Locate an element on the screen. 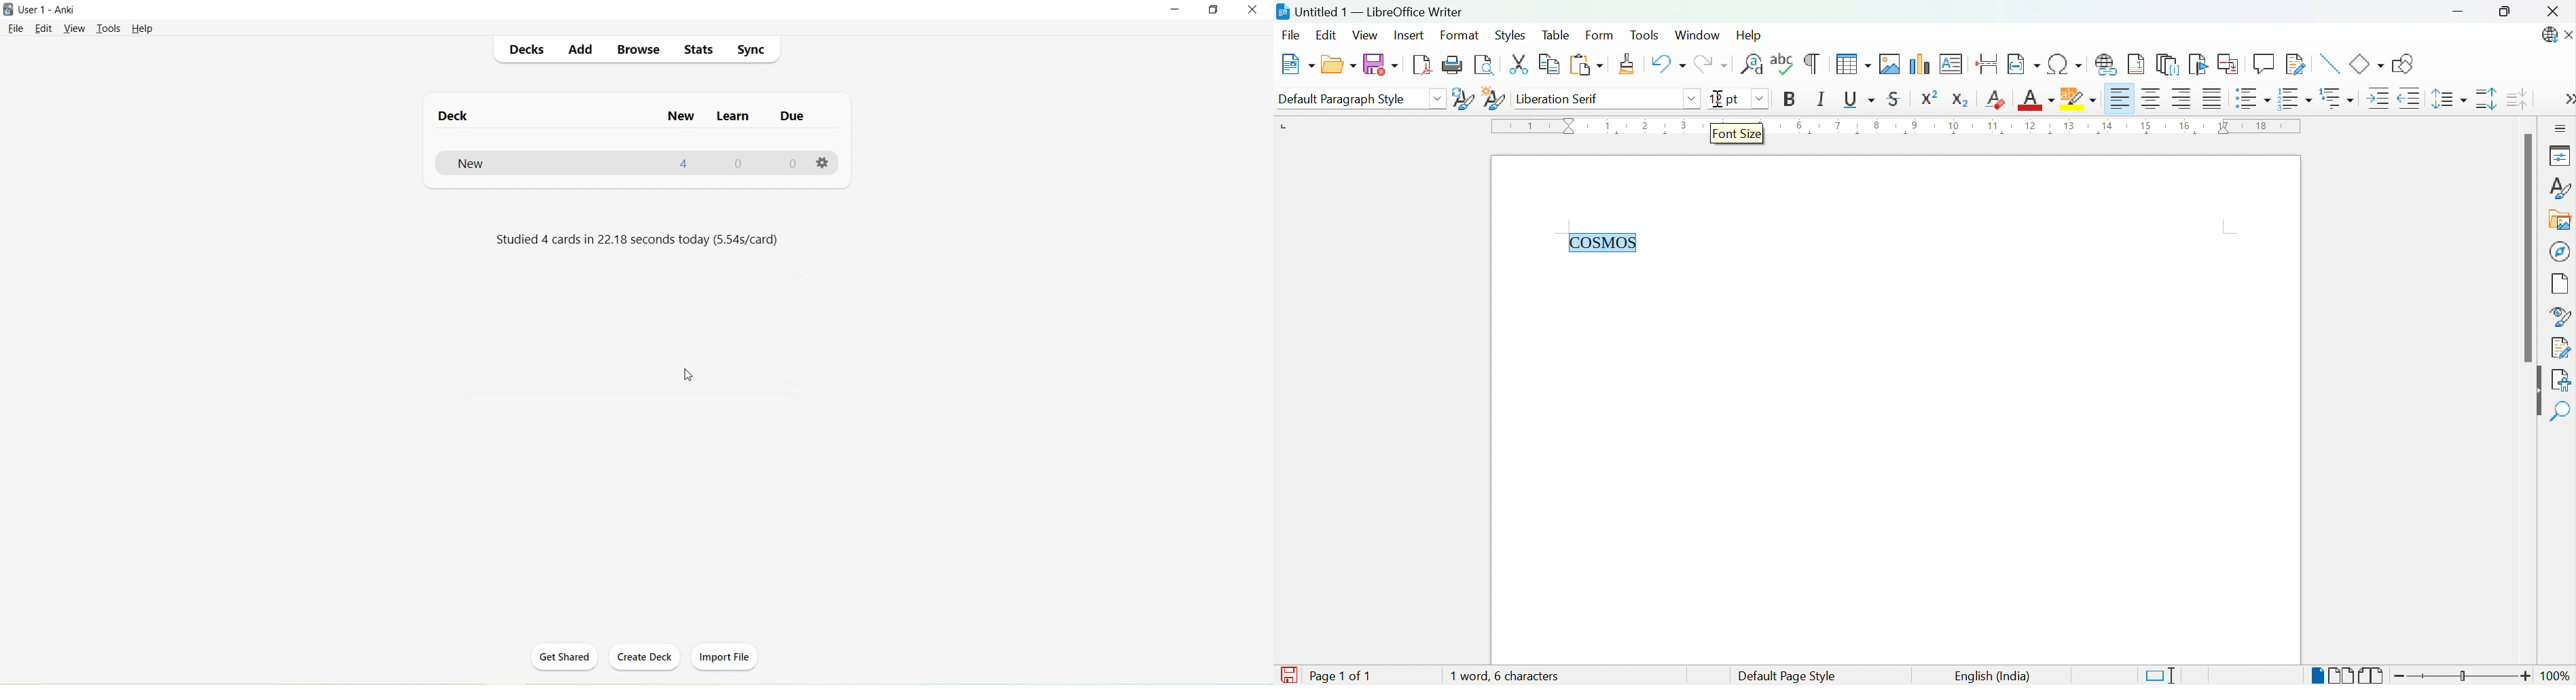 Image resolution: width=2576 pixels, height=700 pixels. 4 is located at coordinates (685, 164).